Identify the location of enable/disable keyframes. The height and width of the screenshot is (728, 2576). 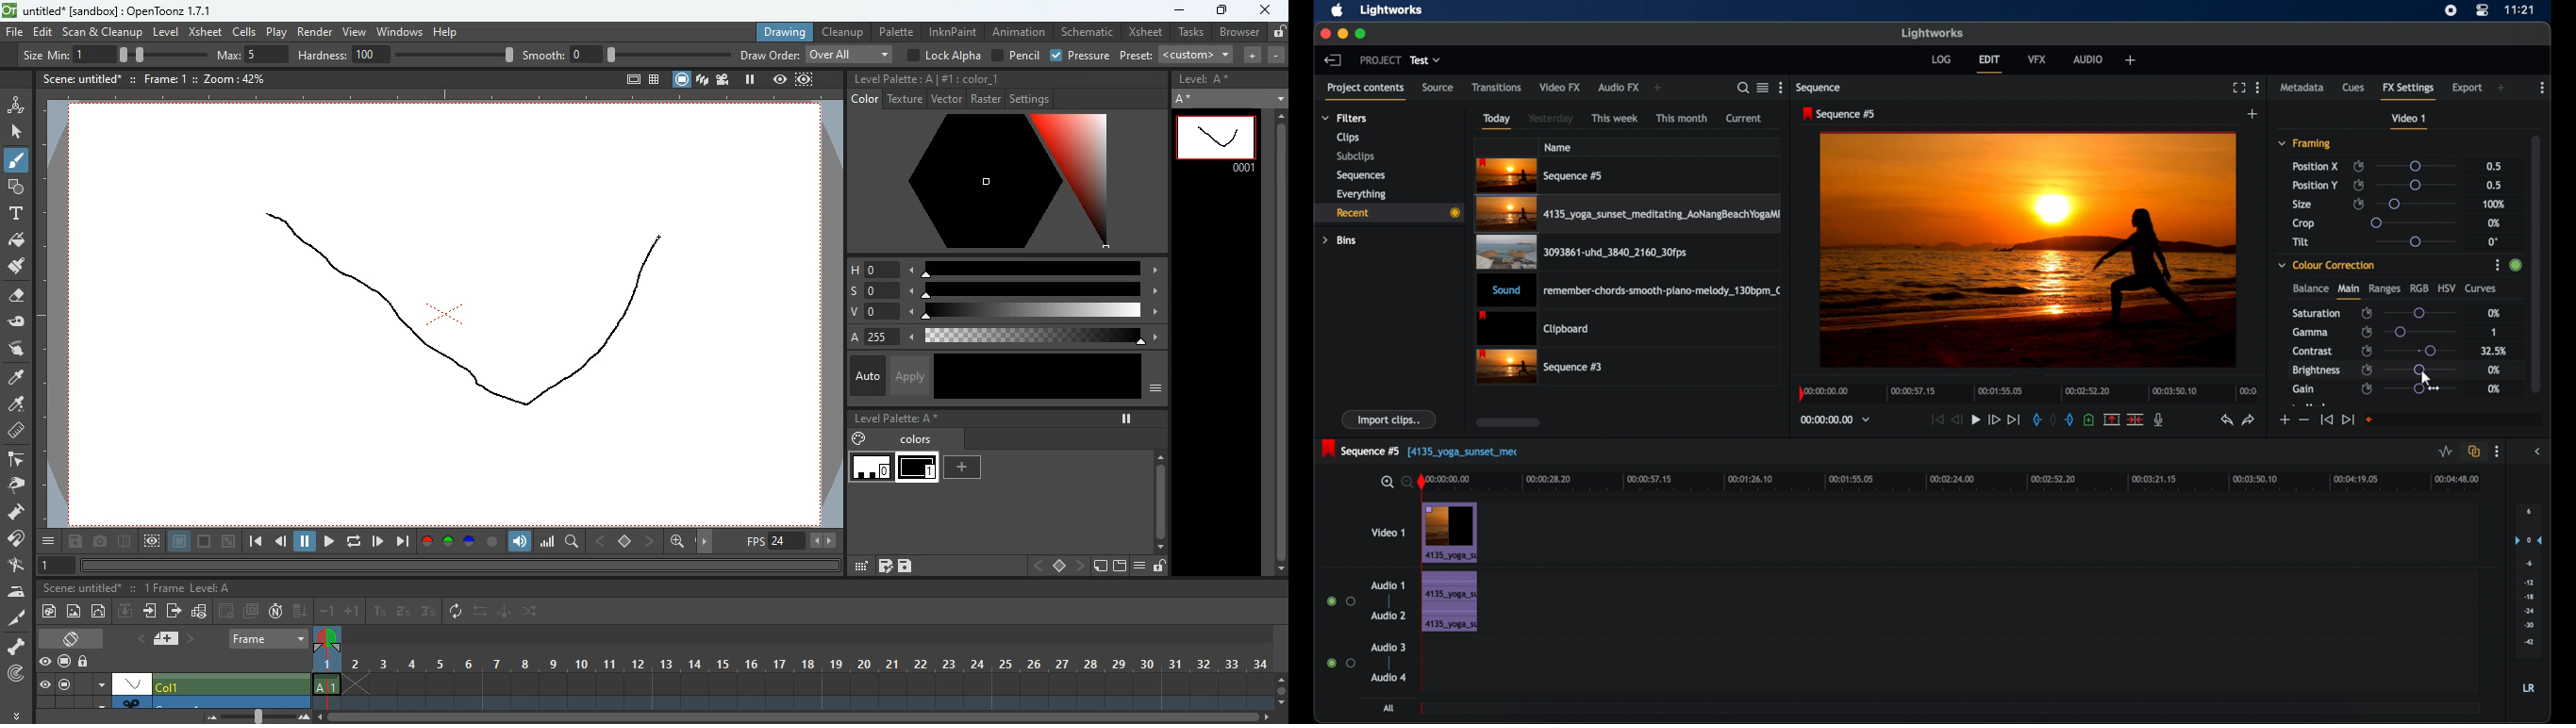
(2358, 166).